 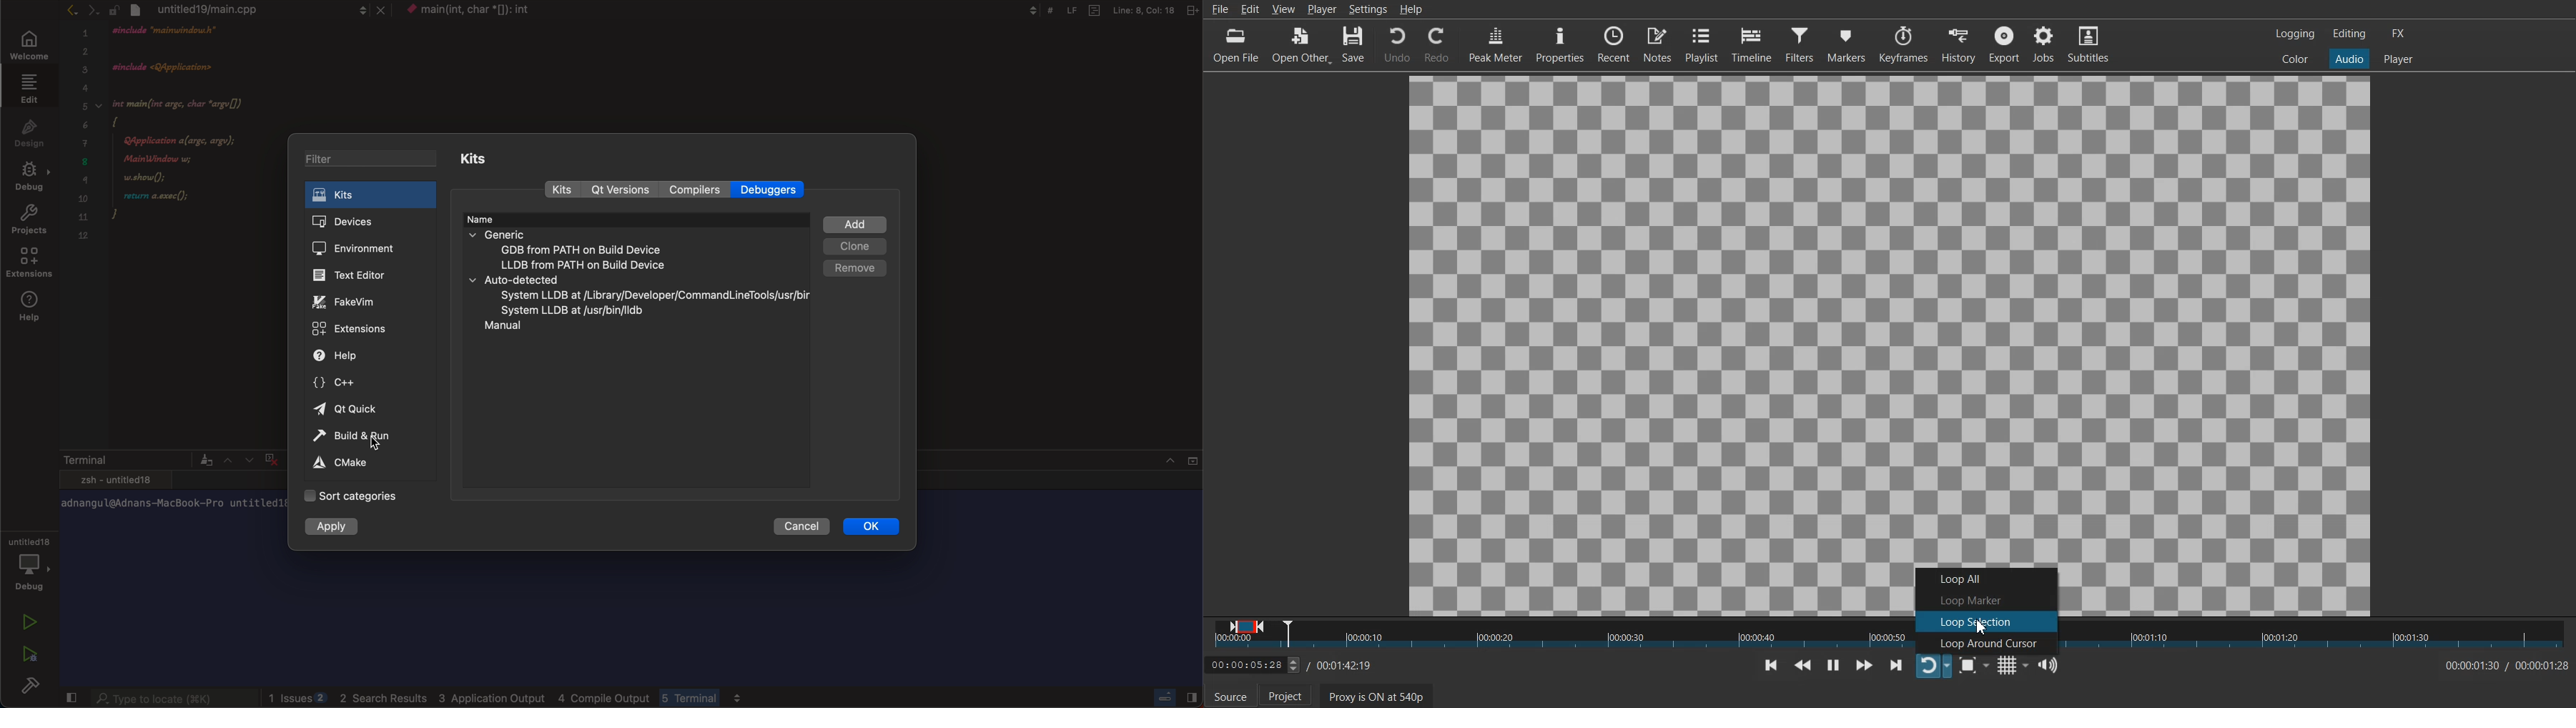 What do you see at coordinates (1411, 9) in the screenshot?
I see `Help` at bounding box center [1411, 9].